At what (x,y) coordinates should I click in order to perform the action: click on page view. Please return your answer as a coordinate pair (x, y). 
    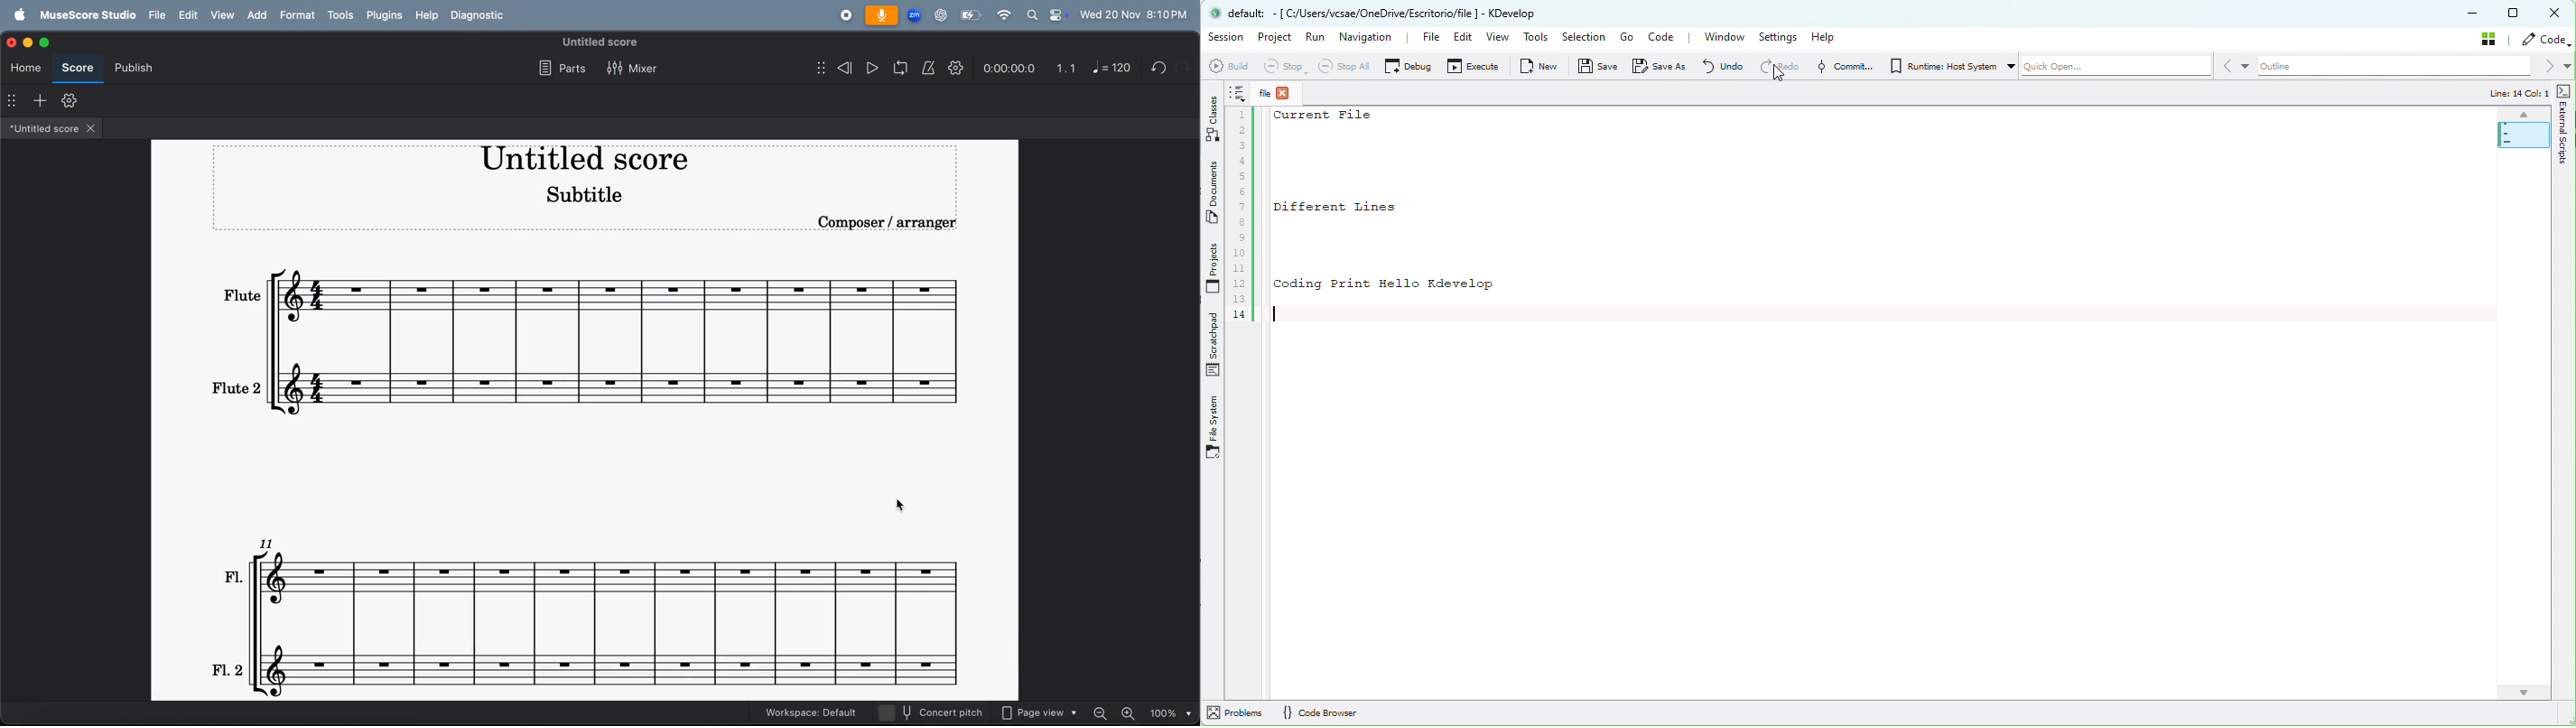
    Looking at the image, I should click on (1040, 713).